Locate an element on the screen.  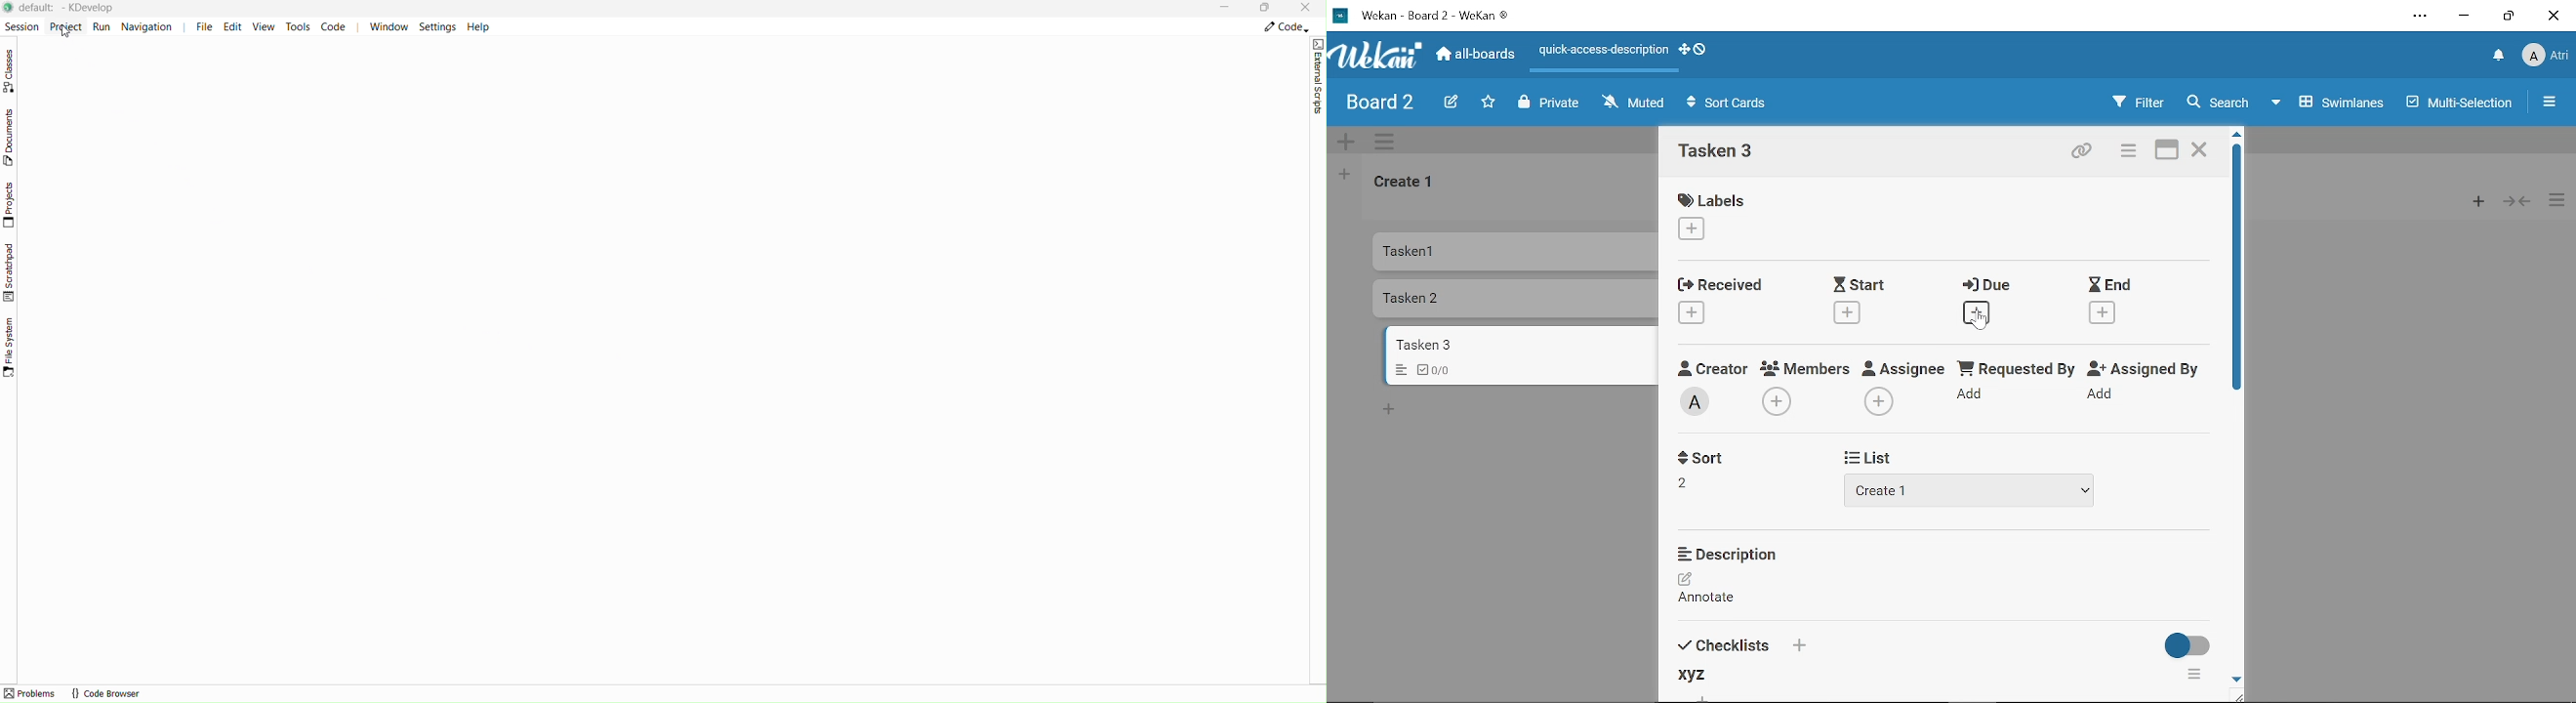
Add swimlane is located at coordinates (1348, 142).